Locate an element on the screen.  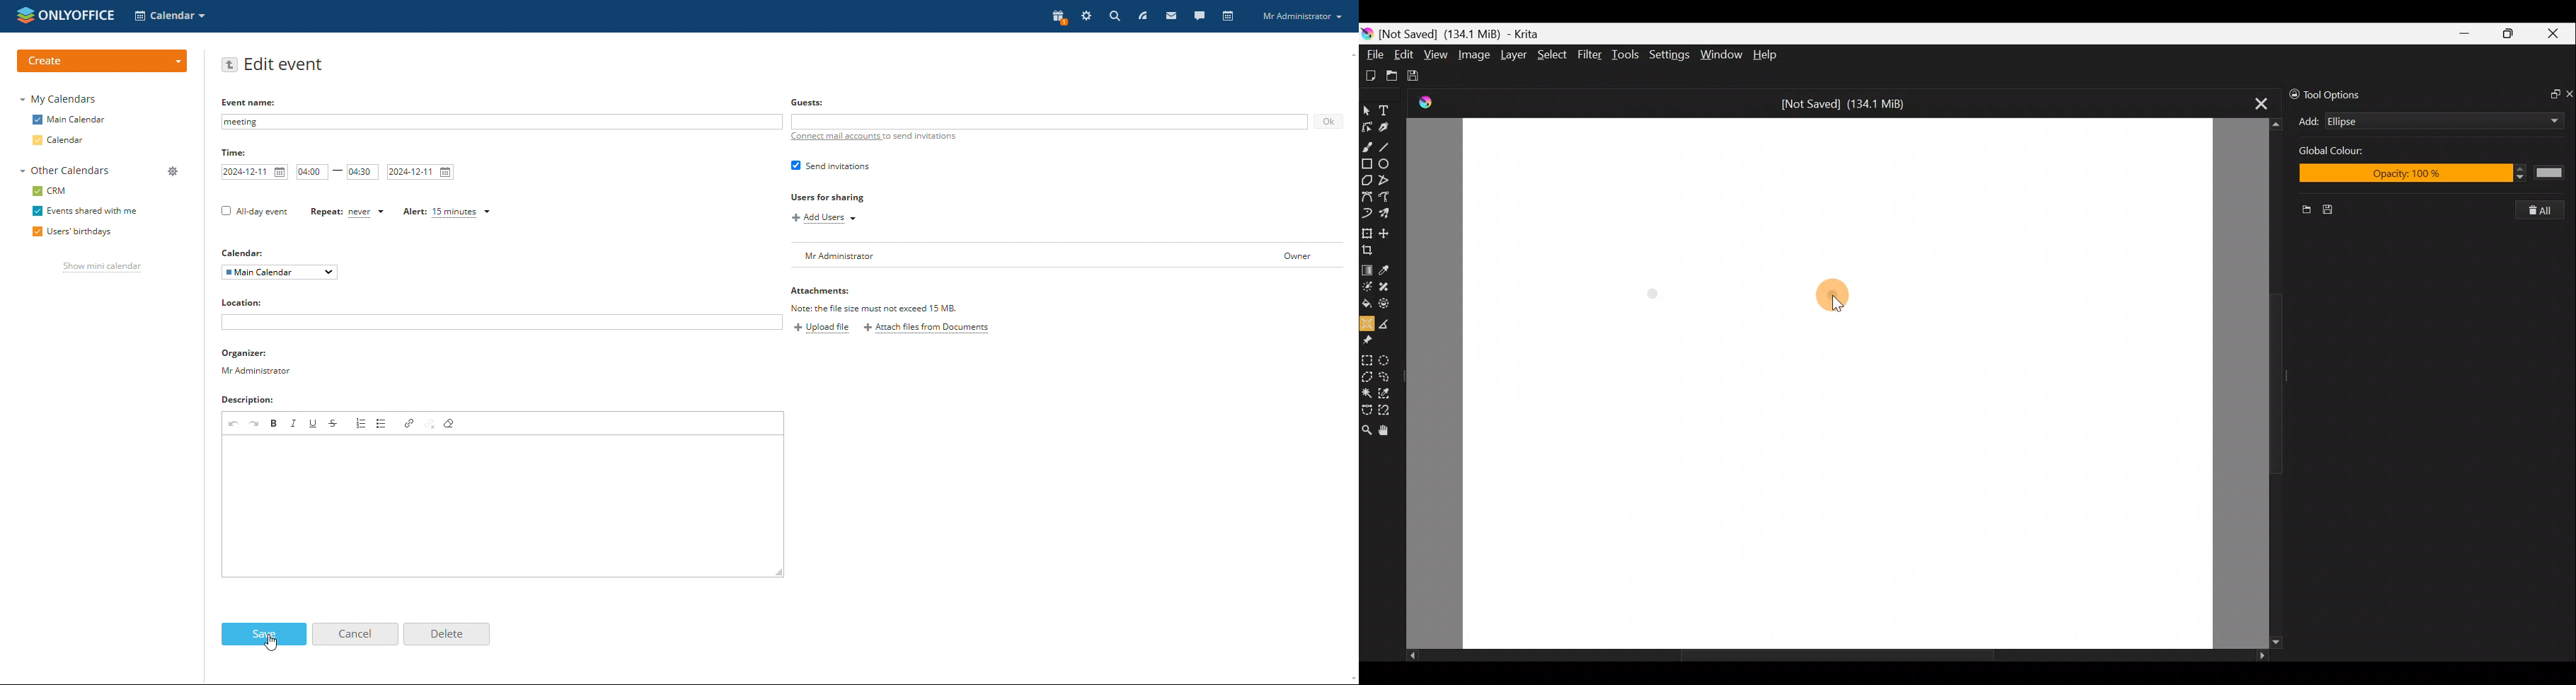
Close tab is located at coordinates (2254, 104).